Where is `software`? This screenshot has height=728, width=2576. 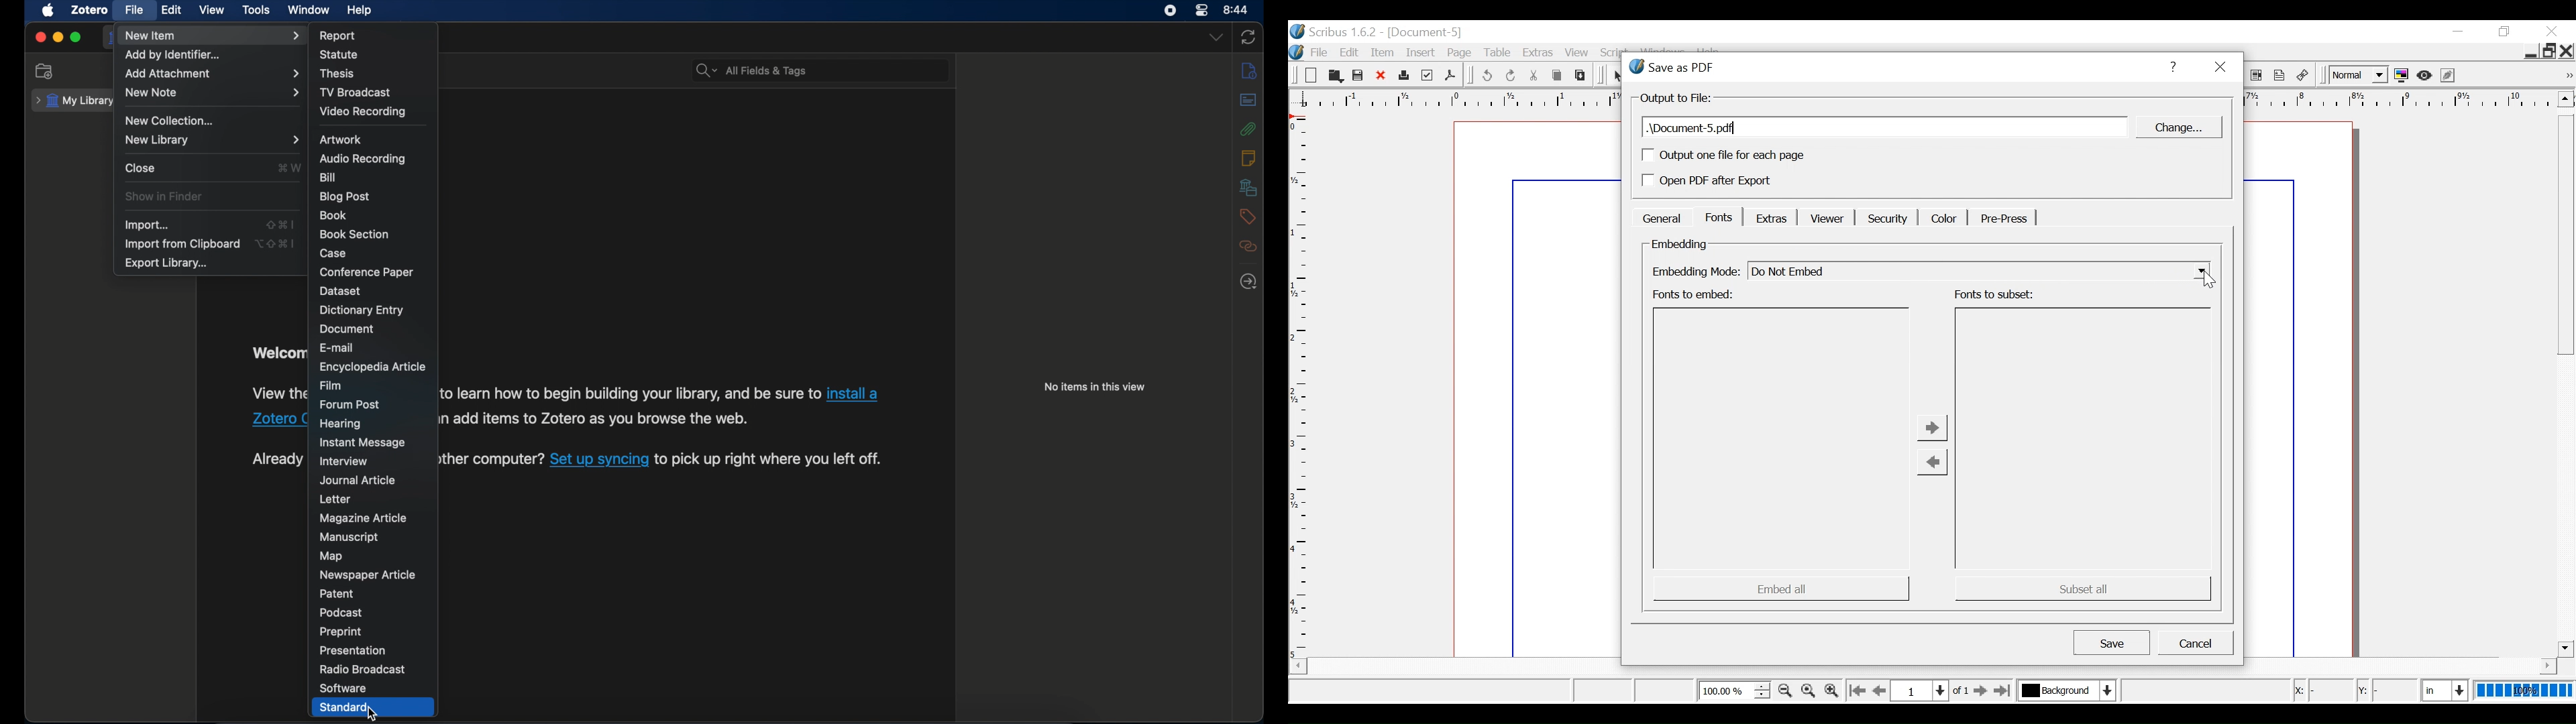
software is located at coordinates (343, 688).